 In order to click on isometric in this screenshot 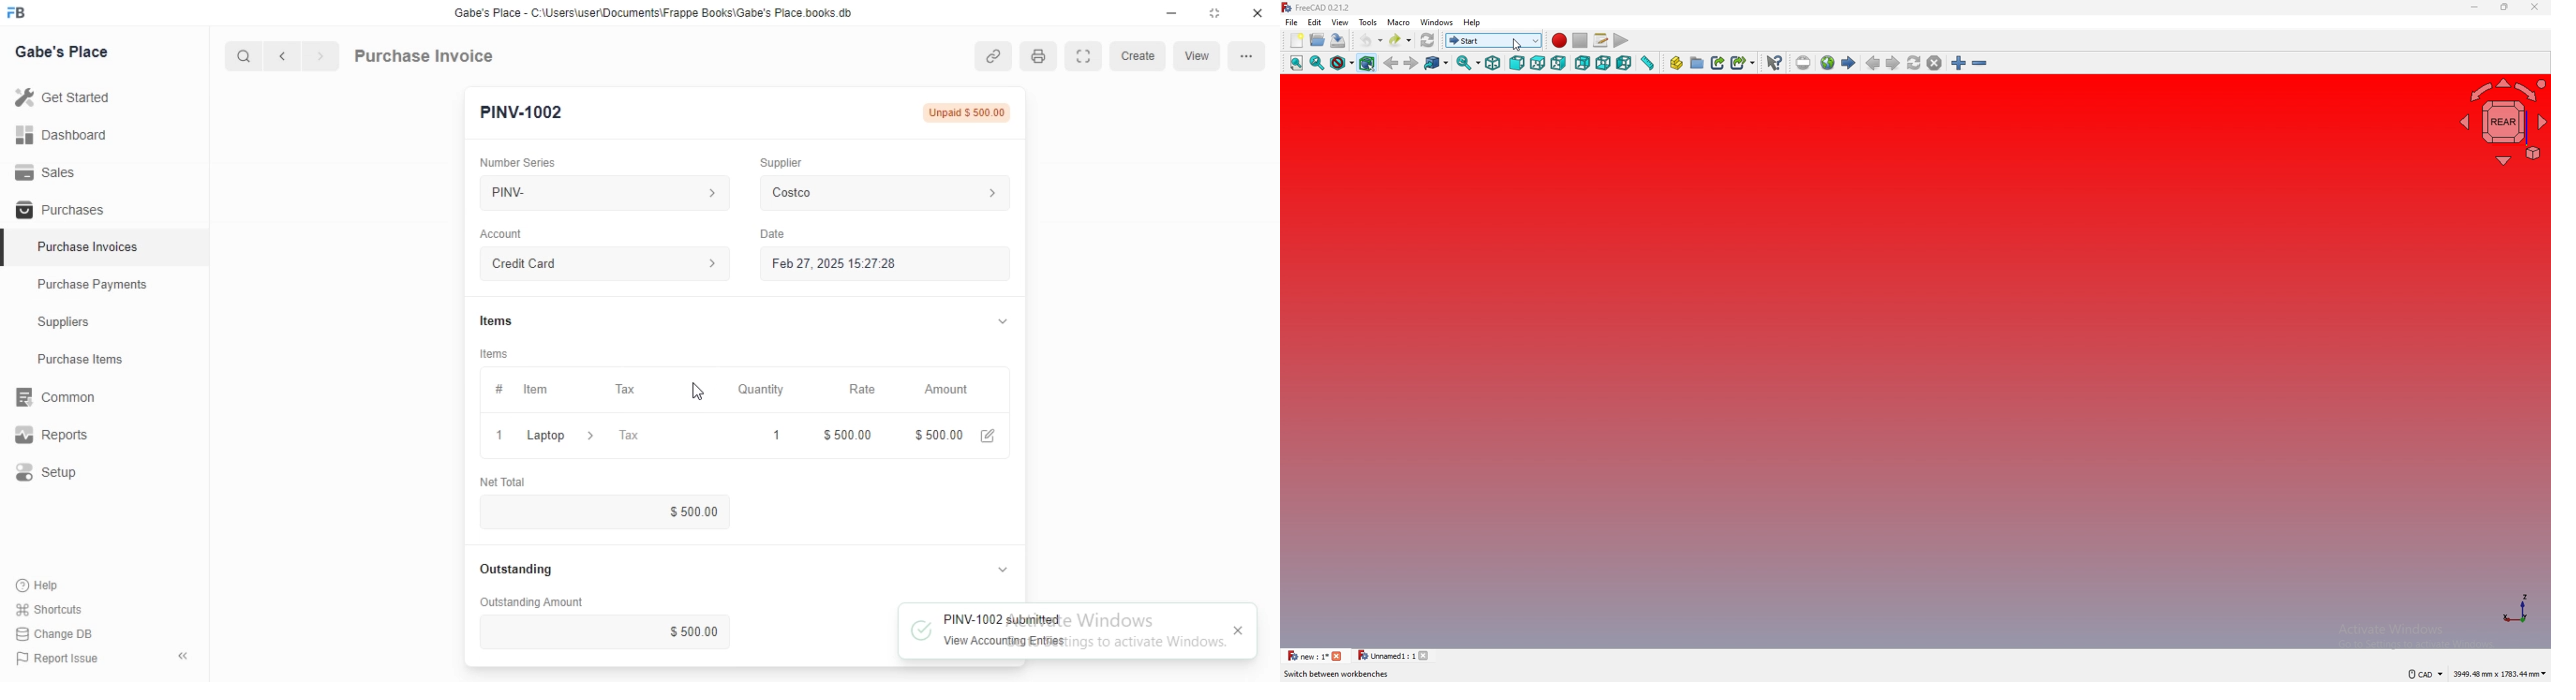, I will do `click(1493, 63)`.